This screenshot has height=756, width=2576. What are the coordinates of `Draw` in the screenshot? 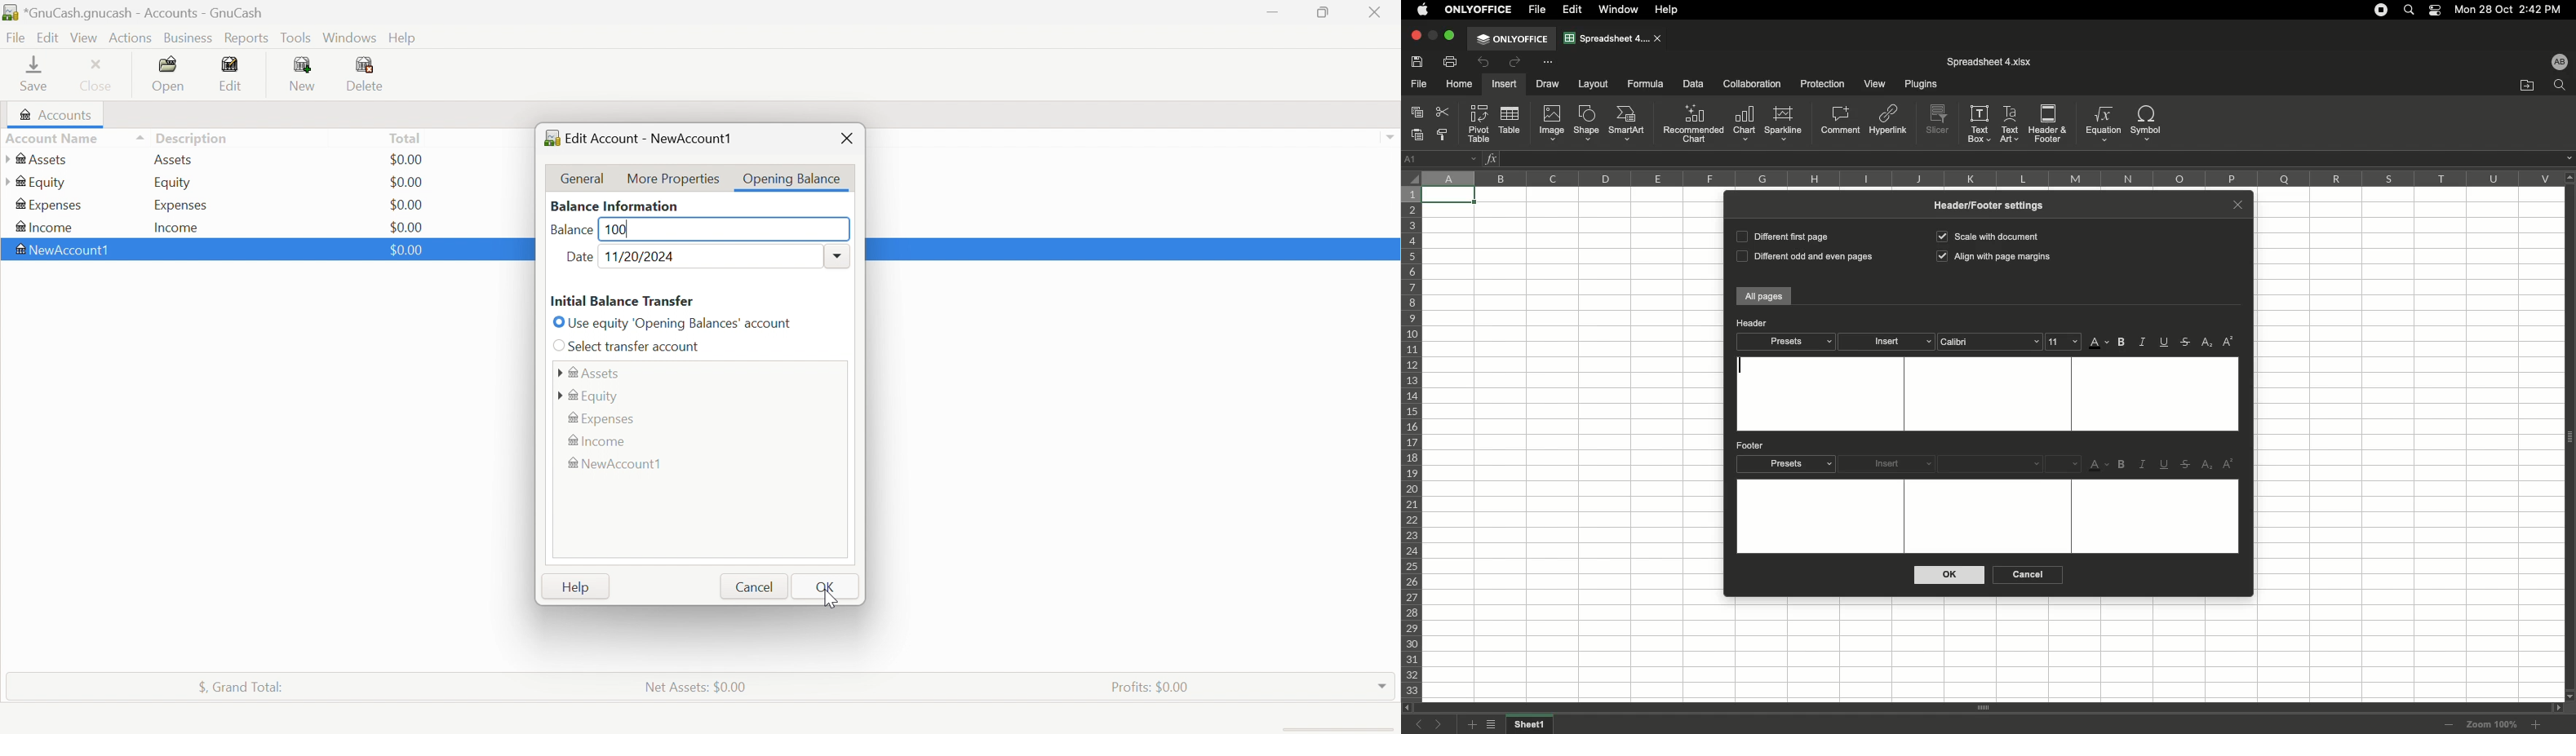 It's located at (1550, 83).